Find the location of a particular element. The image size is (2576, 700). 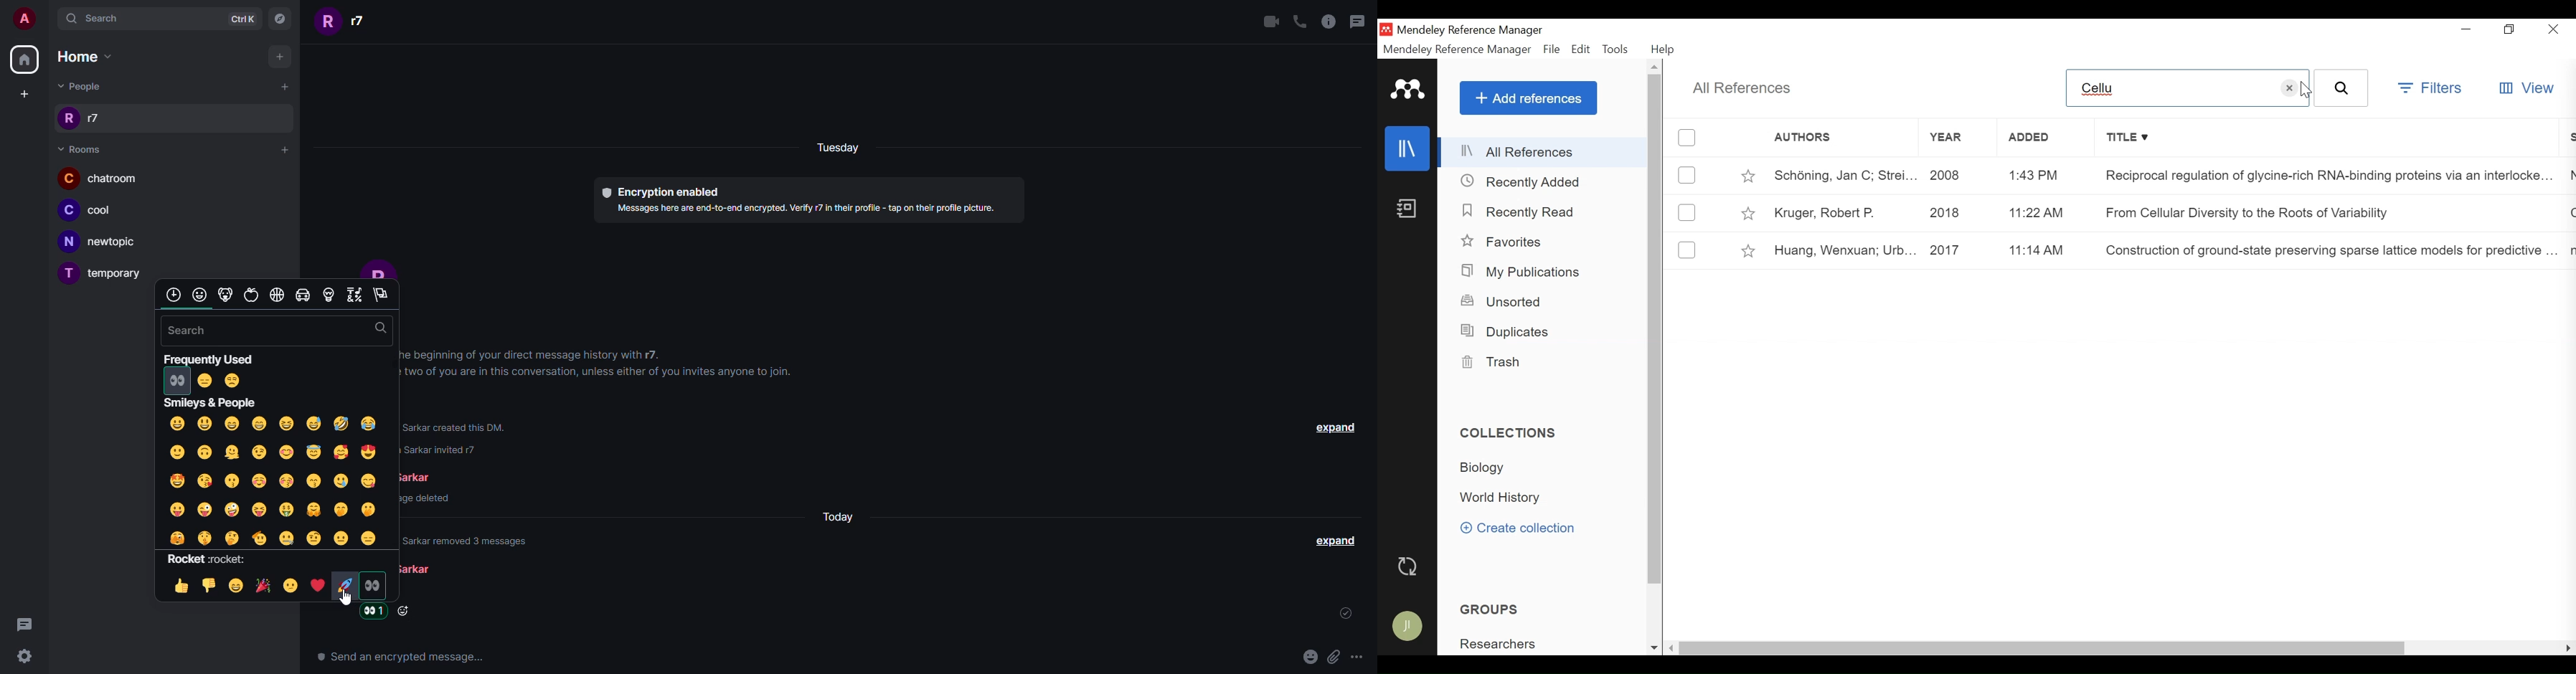

Group is located at coordinates (1497, 643).